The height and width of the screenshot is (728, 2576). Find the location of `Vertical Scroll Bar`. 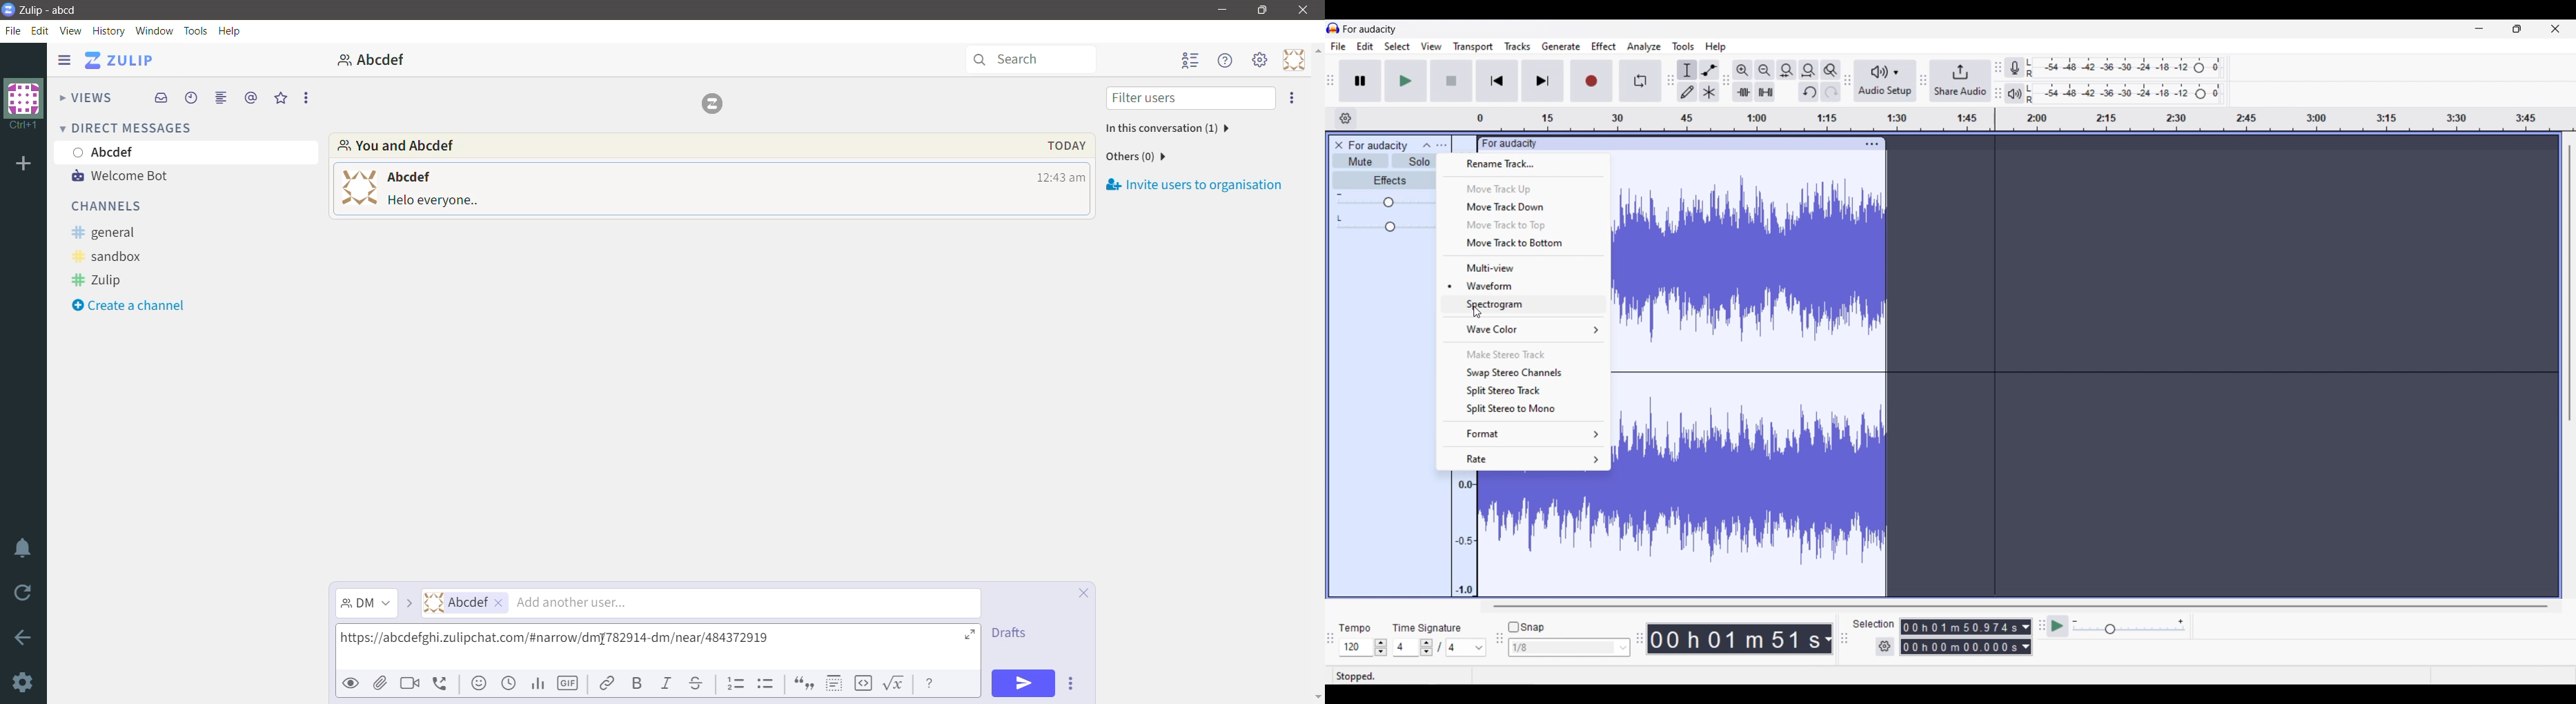

Vertical Scroll Bar is located at coordinates (1317, 373).